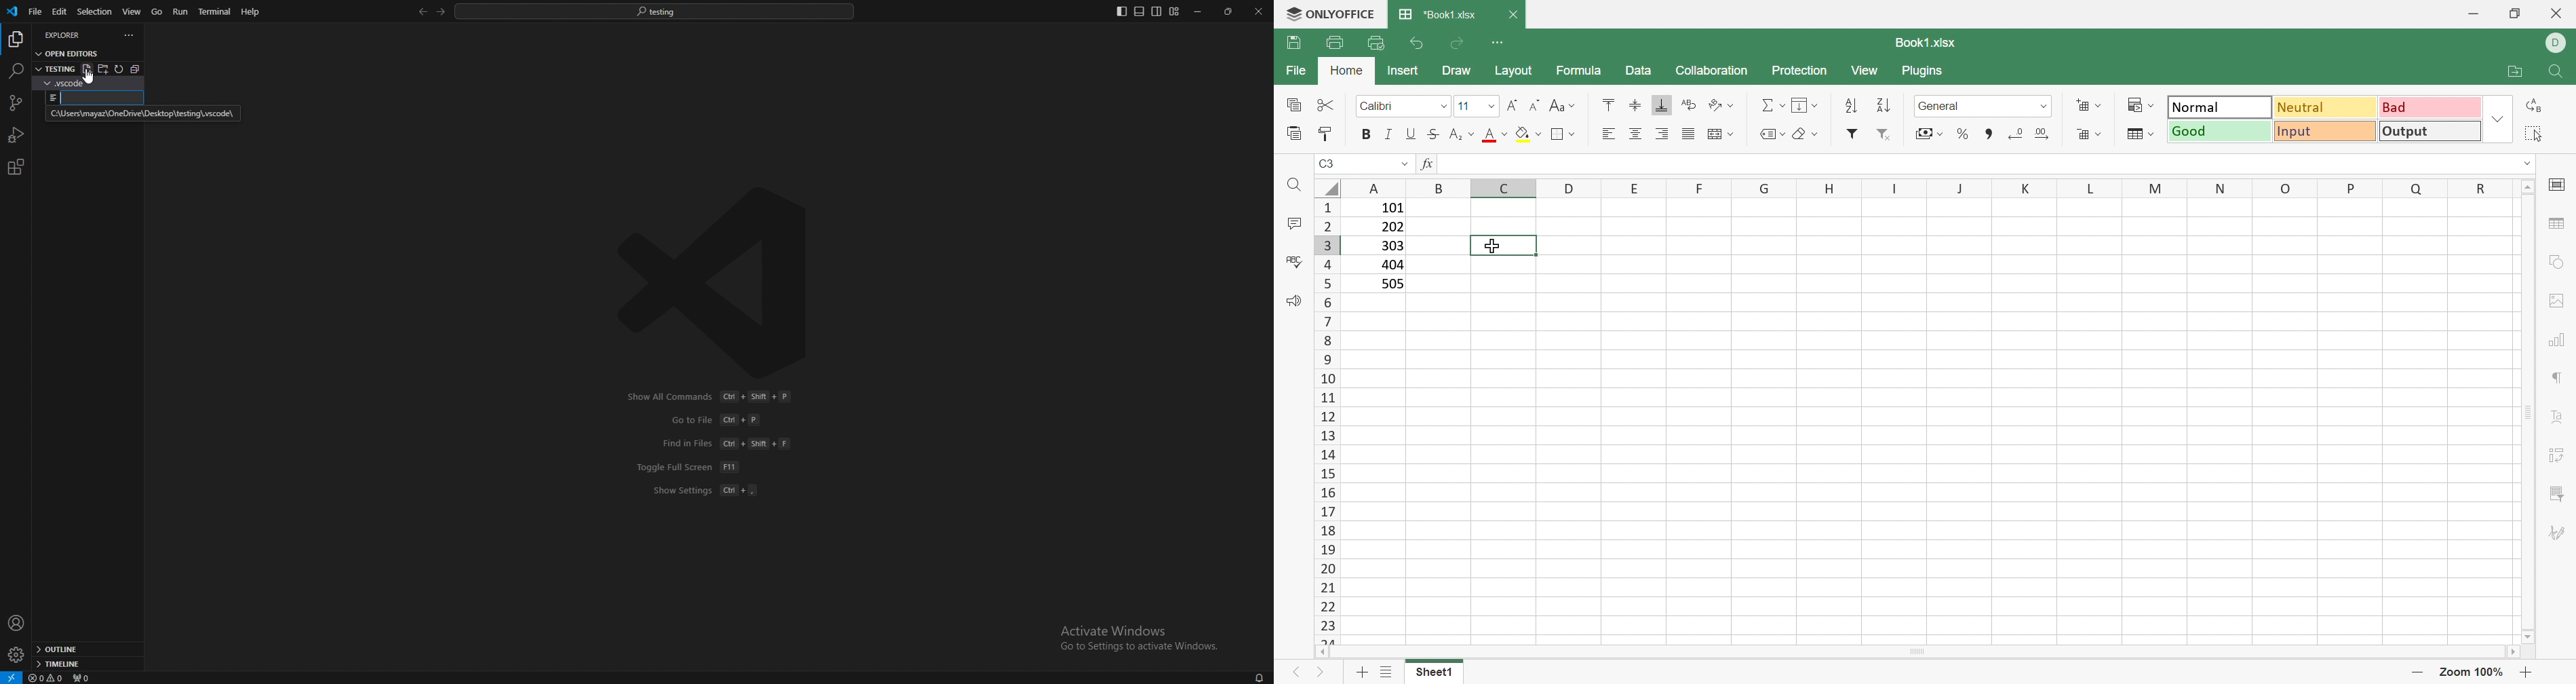 The width and height of the screenshot is (2576, 700). Describe the element at coordinates (2415, 672) in the screenshot. I see `Zoom out` at that location.